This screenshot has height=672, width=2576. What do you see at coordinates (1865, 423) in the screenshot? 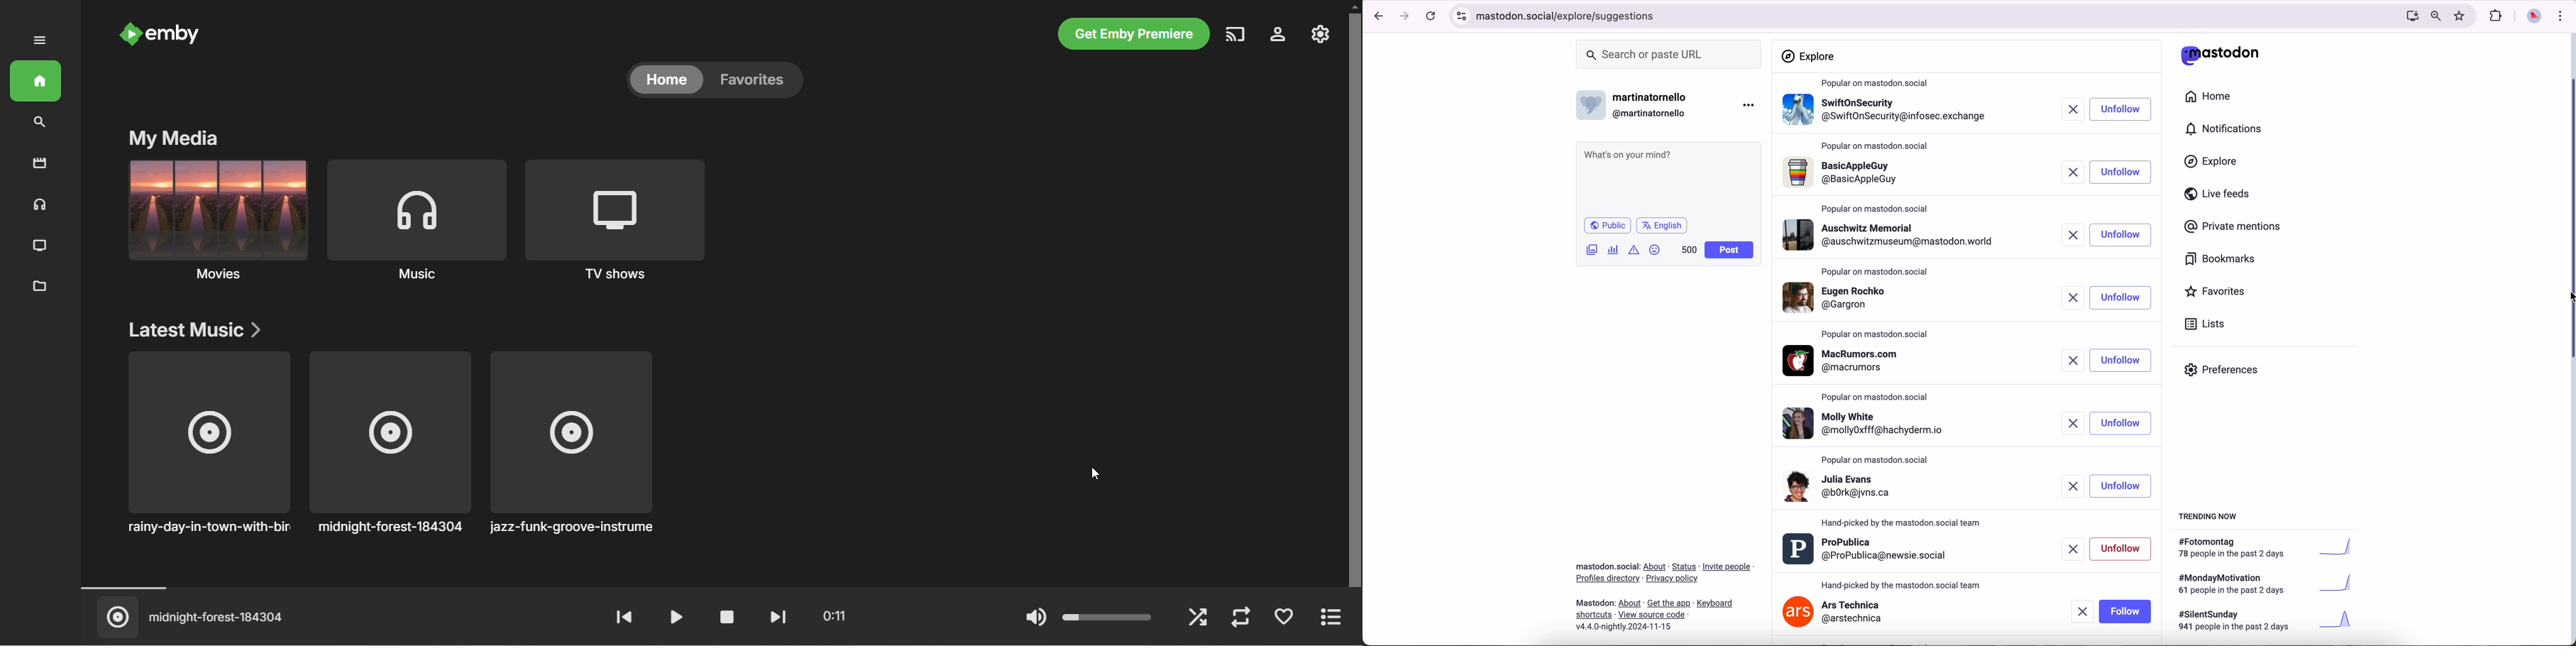
I see `profile` at bounding box center [1865, 423].